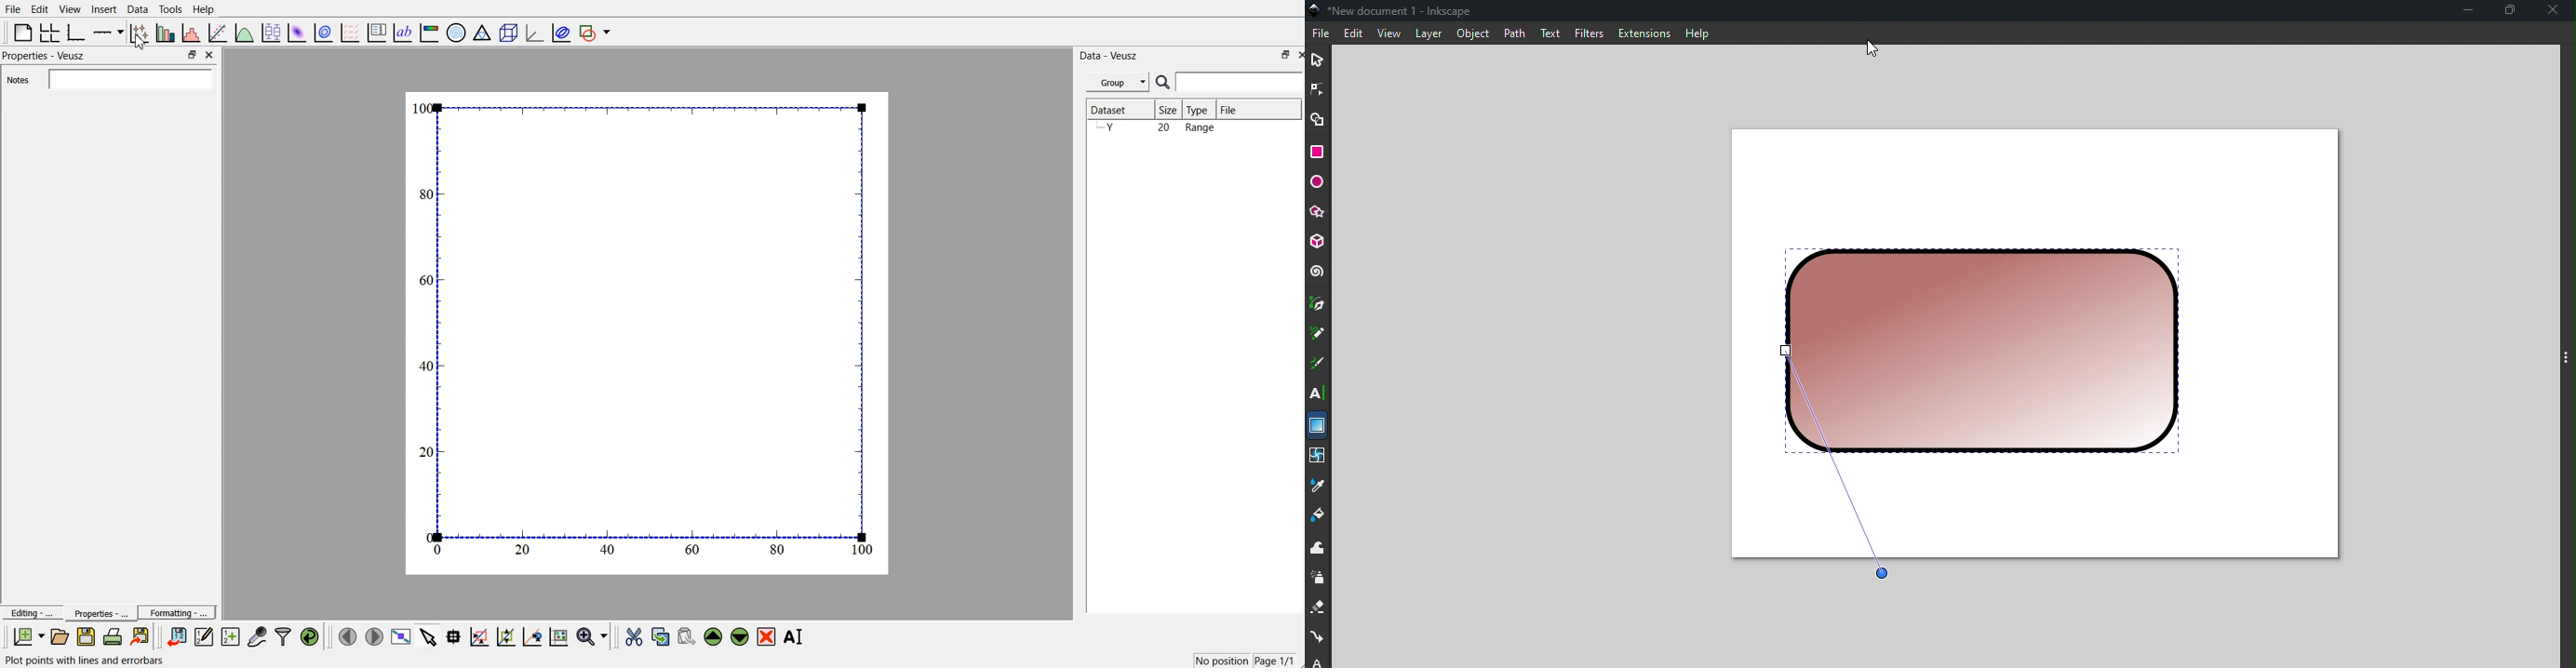 The image size is (2576, 672). Describe the element at coordinates (70, 9) in the screenshot. I see `View` at that location.